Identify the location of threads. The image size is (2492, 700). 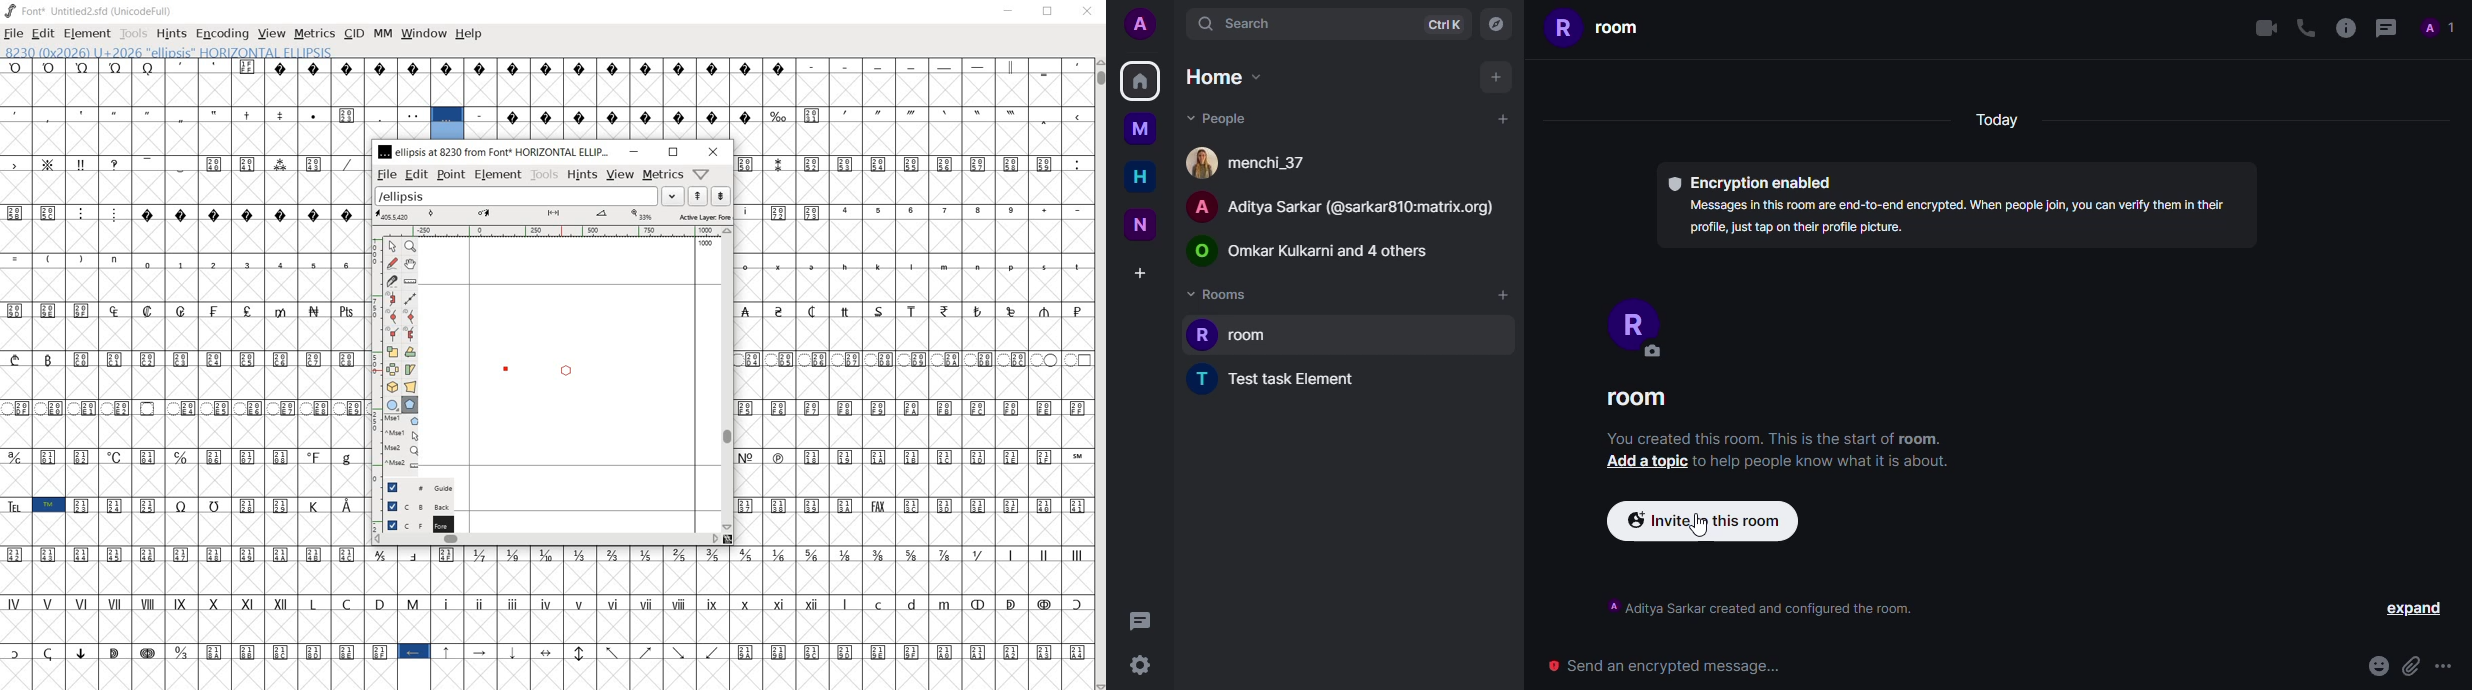
(2387, 27).